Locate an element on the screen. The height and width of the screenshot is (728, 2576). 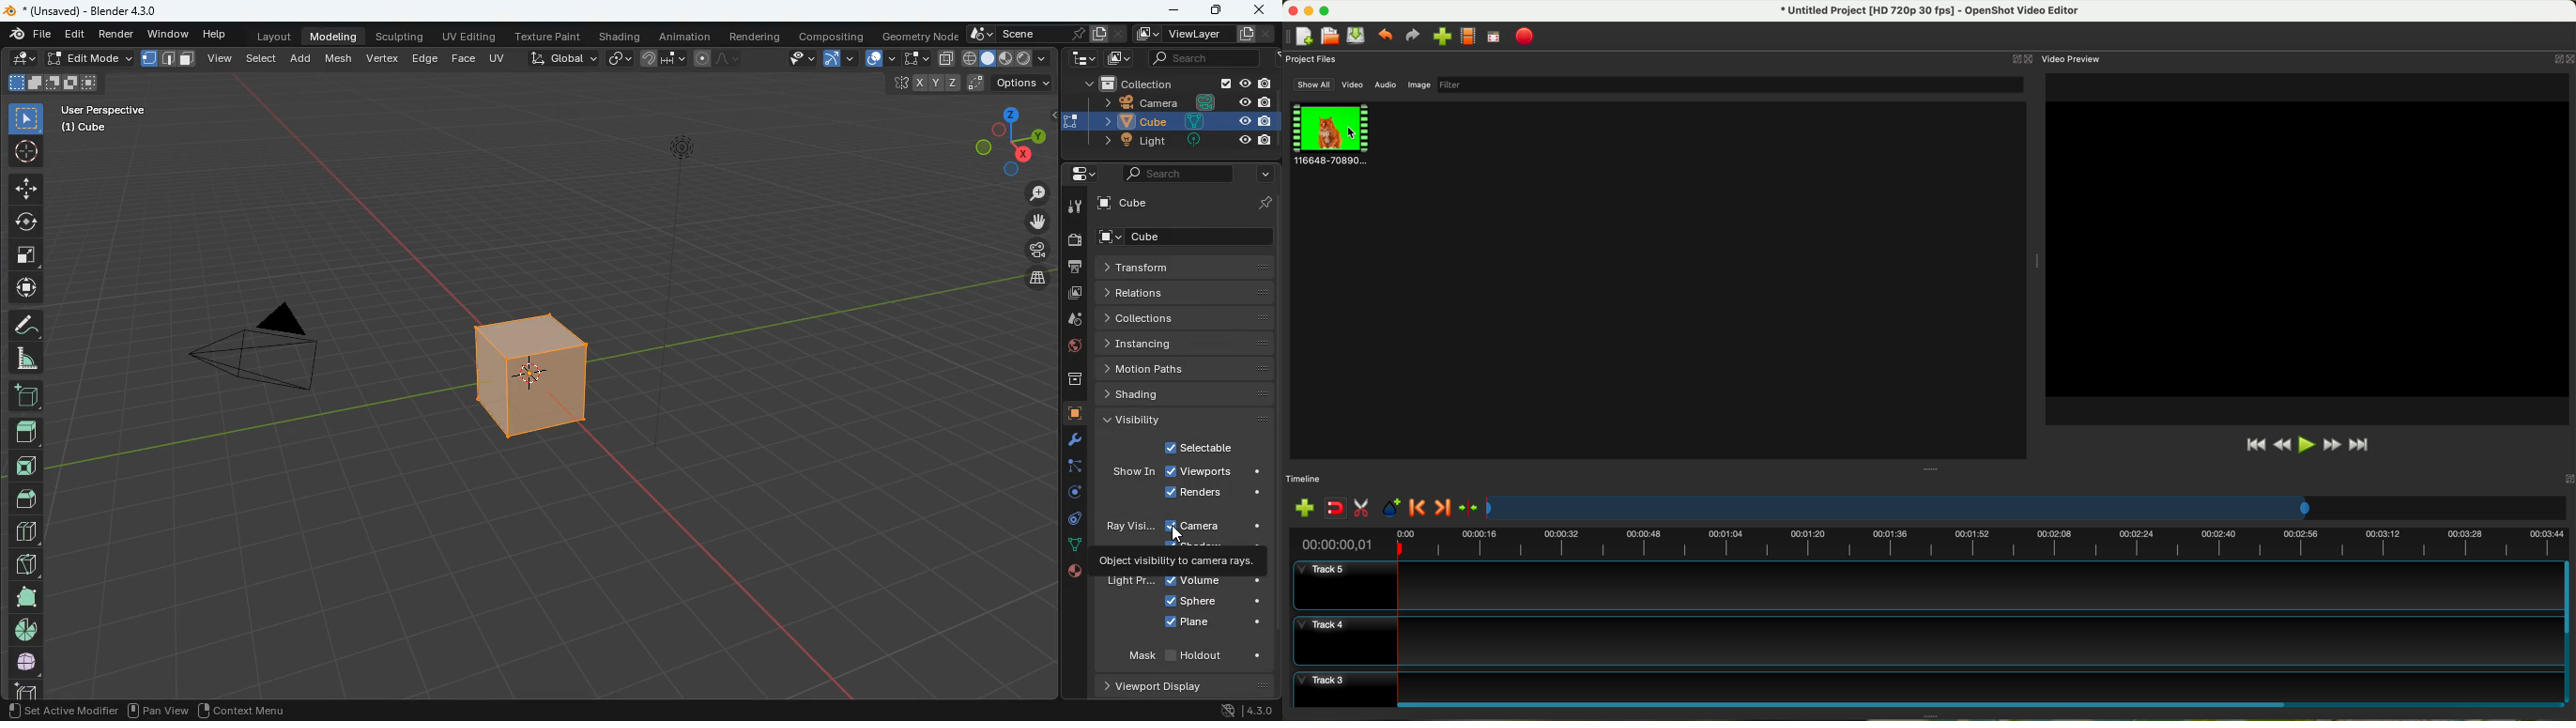
dimensions is located at coordinates (1009, 142).